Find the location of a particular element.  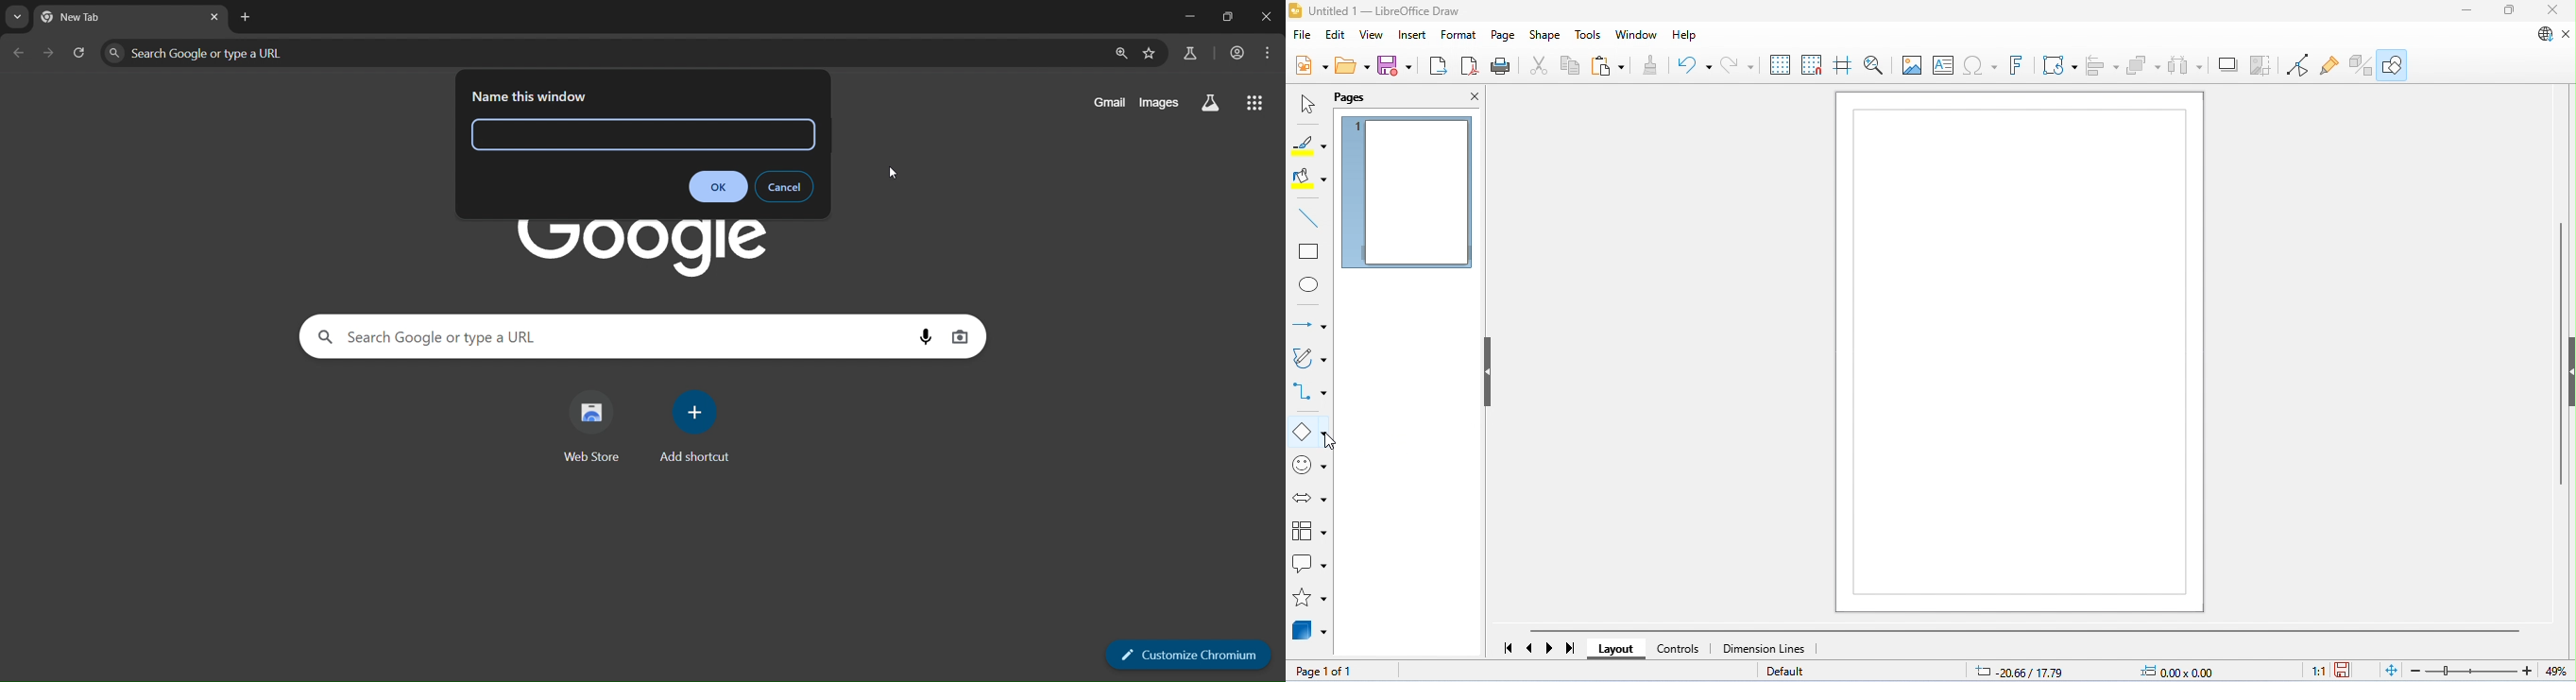

select is located at coordinates (1309, 104).